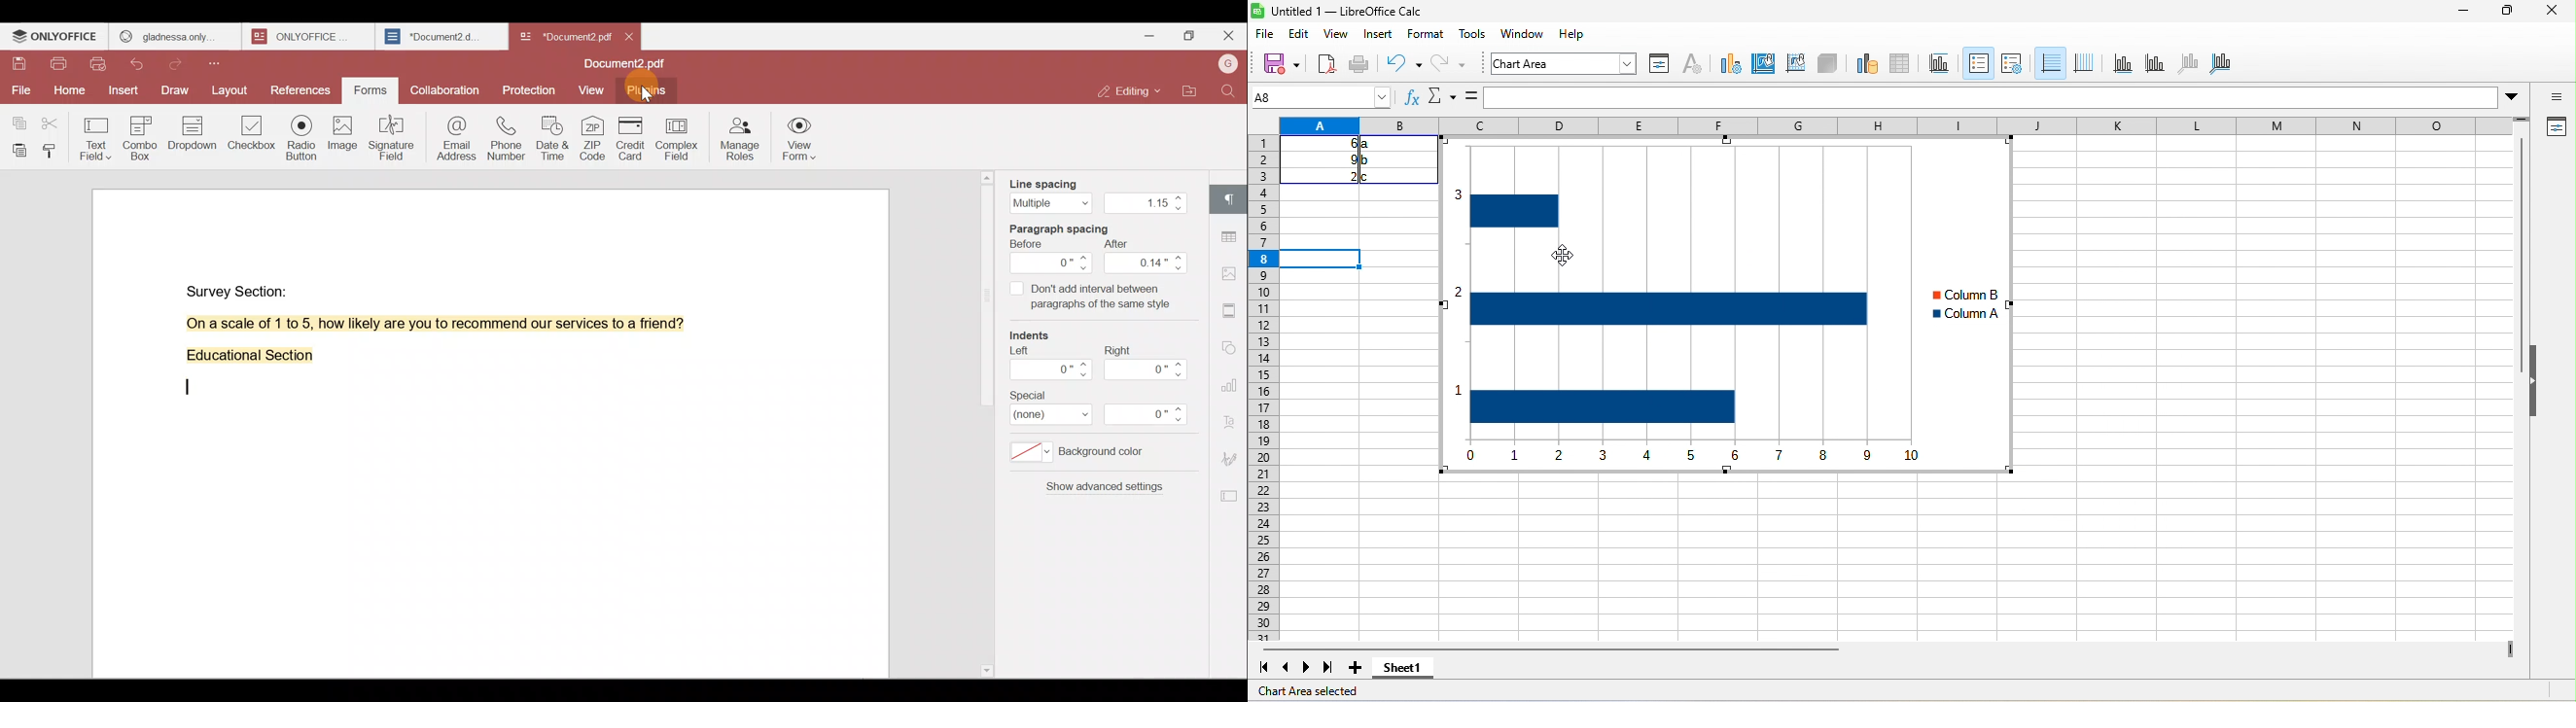 The height and width of the screenshot is (728, 2576). What do you see at coordinates (1049, 367) in the screenshot?
I see `Left` at bounding box center [1049, 367].